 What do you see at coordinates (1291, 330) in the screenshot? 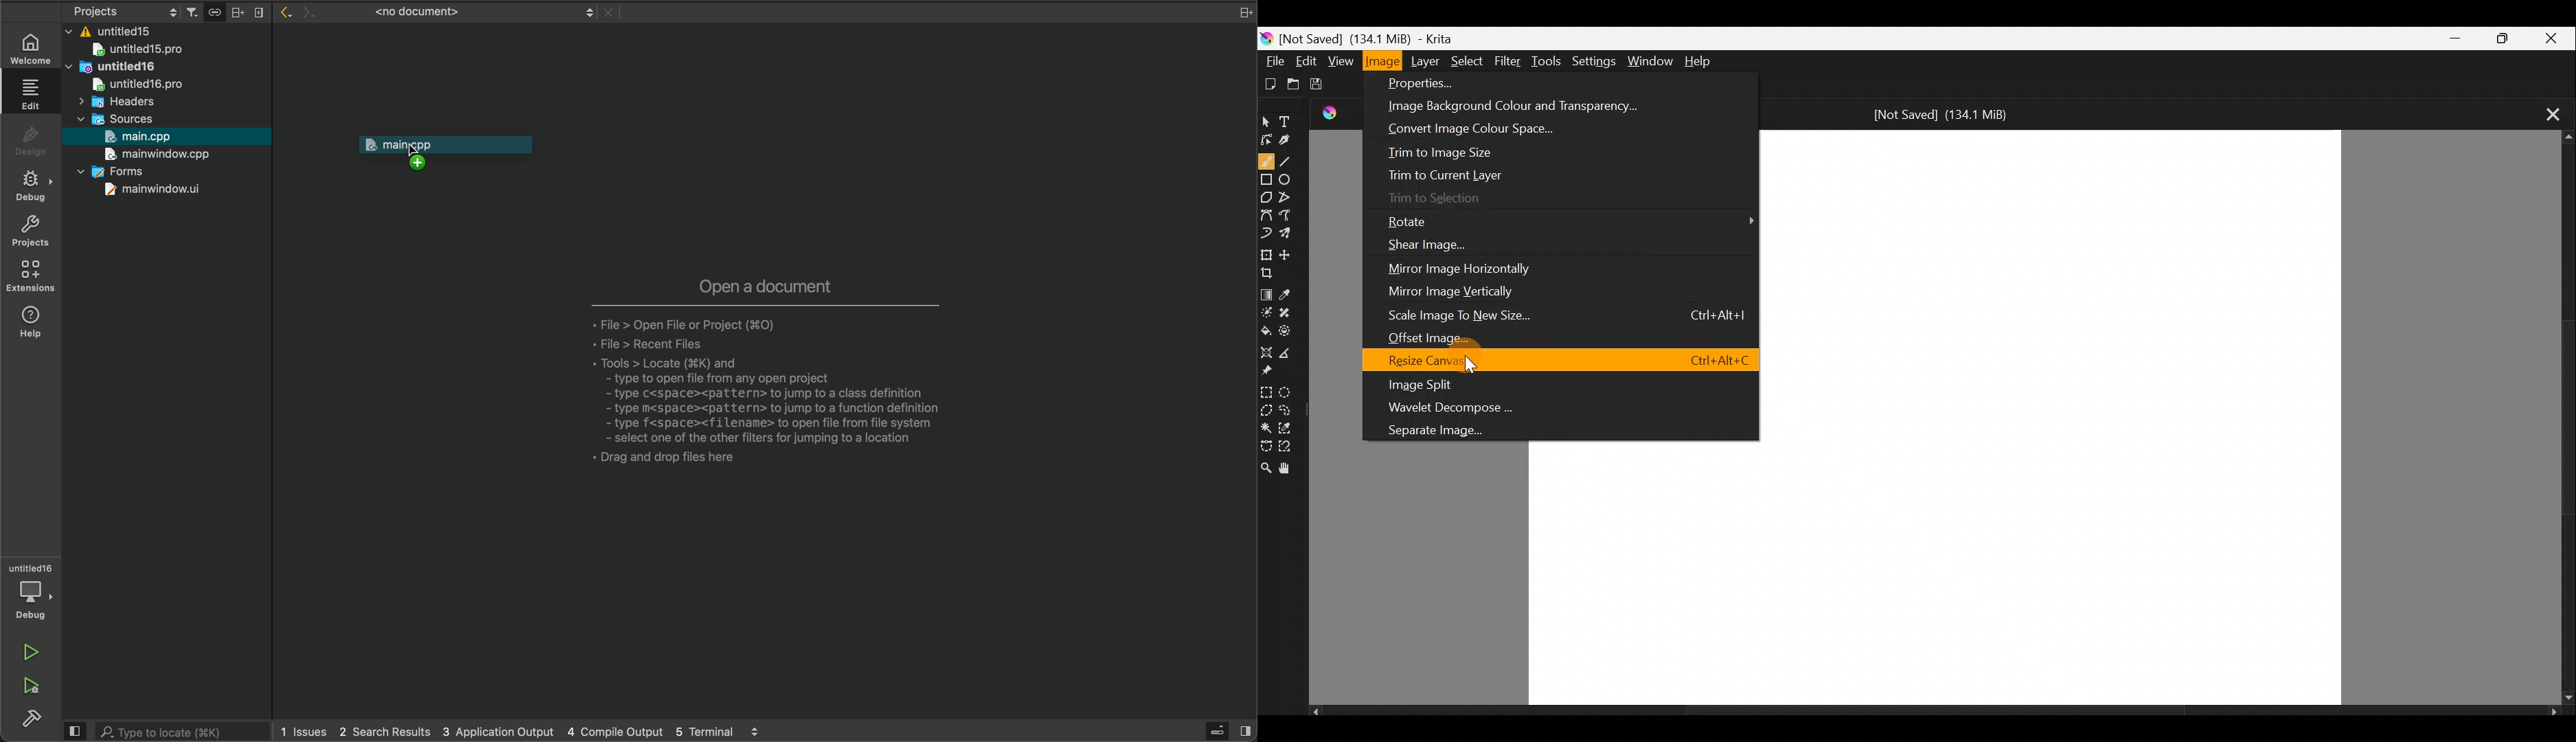
I see `Enclose & fill tool` at bounding box center [1291, 330].